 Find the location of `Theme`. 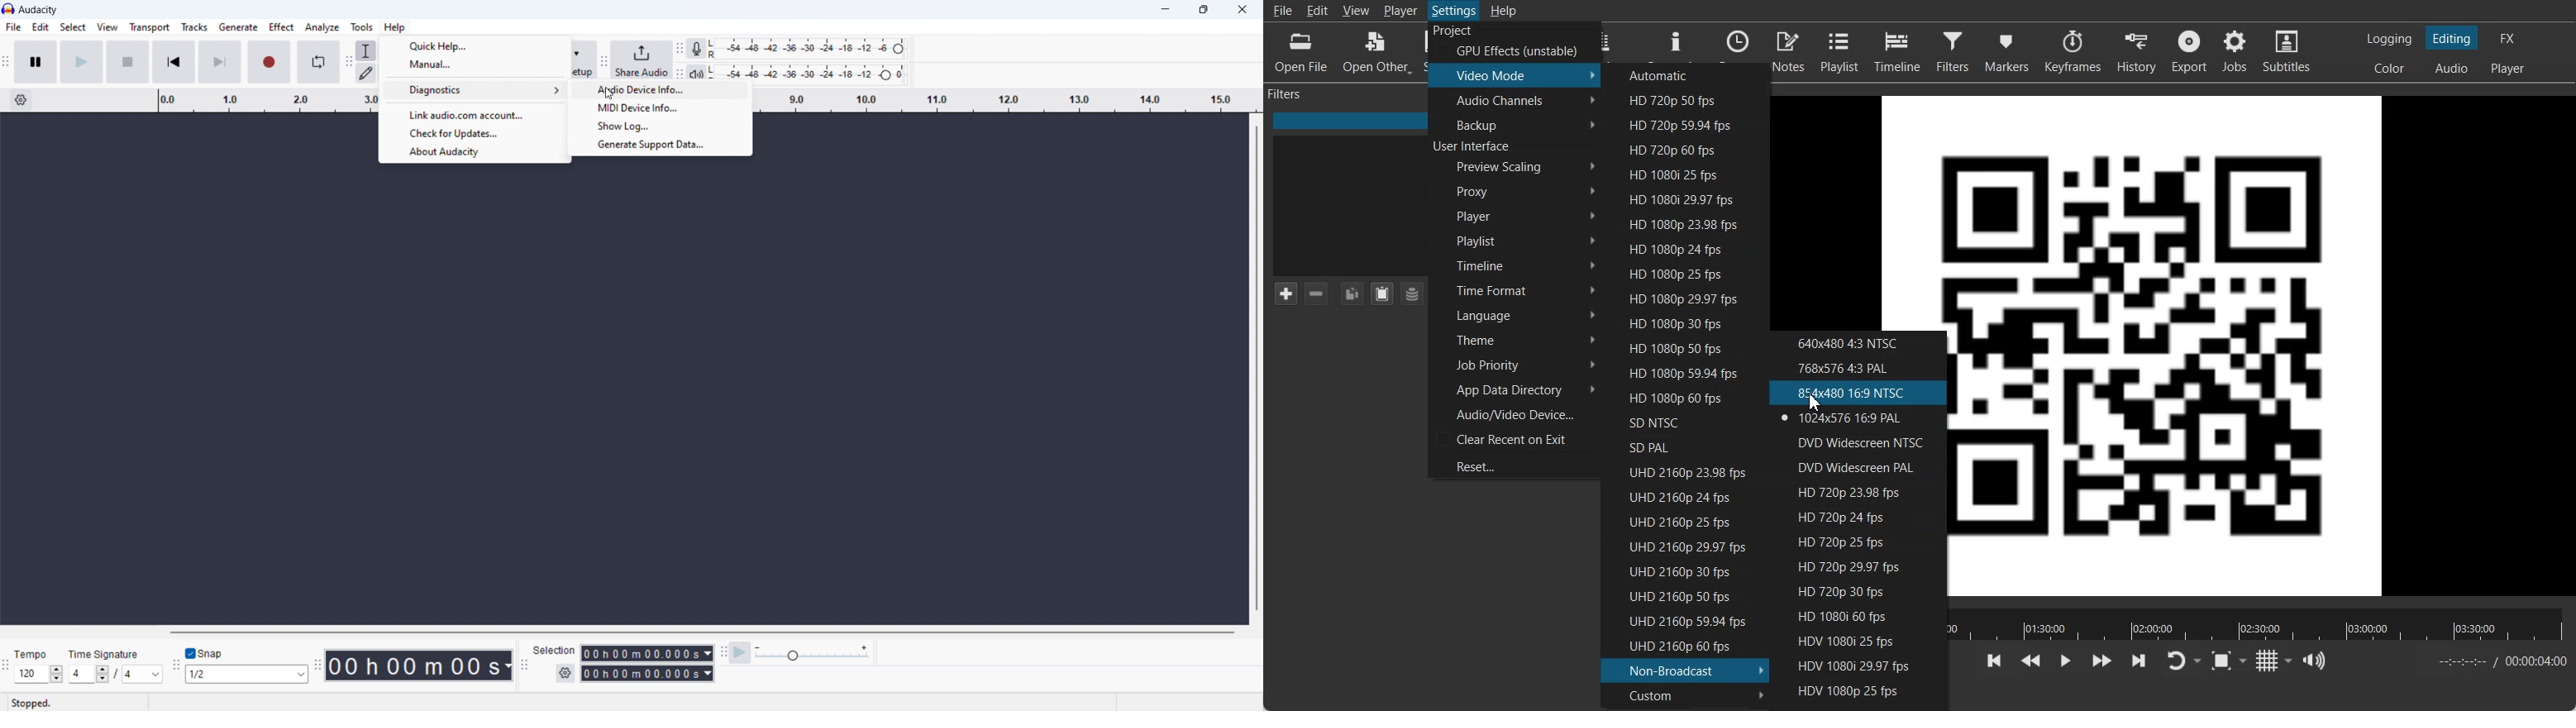

Theme is located at coordinates (1513, 339).